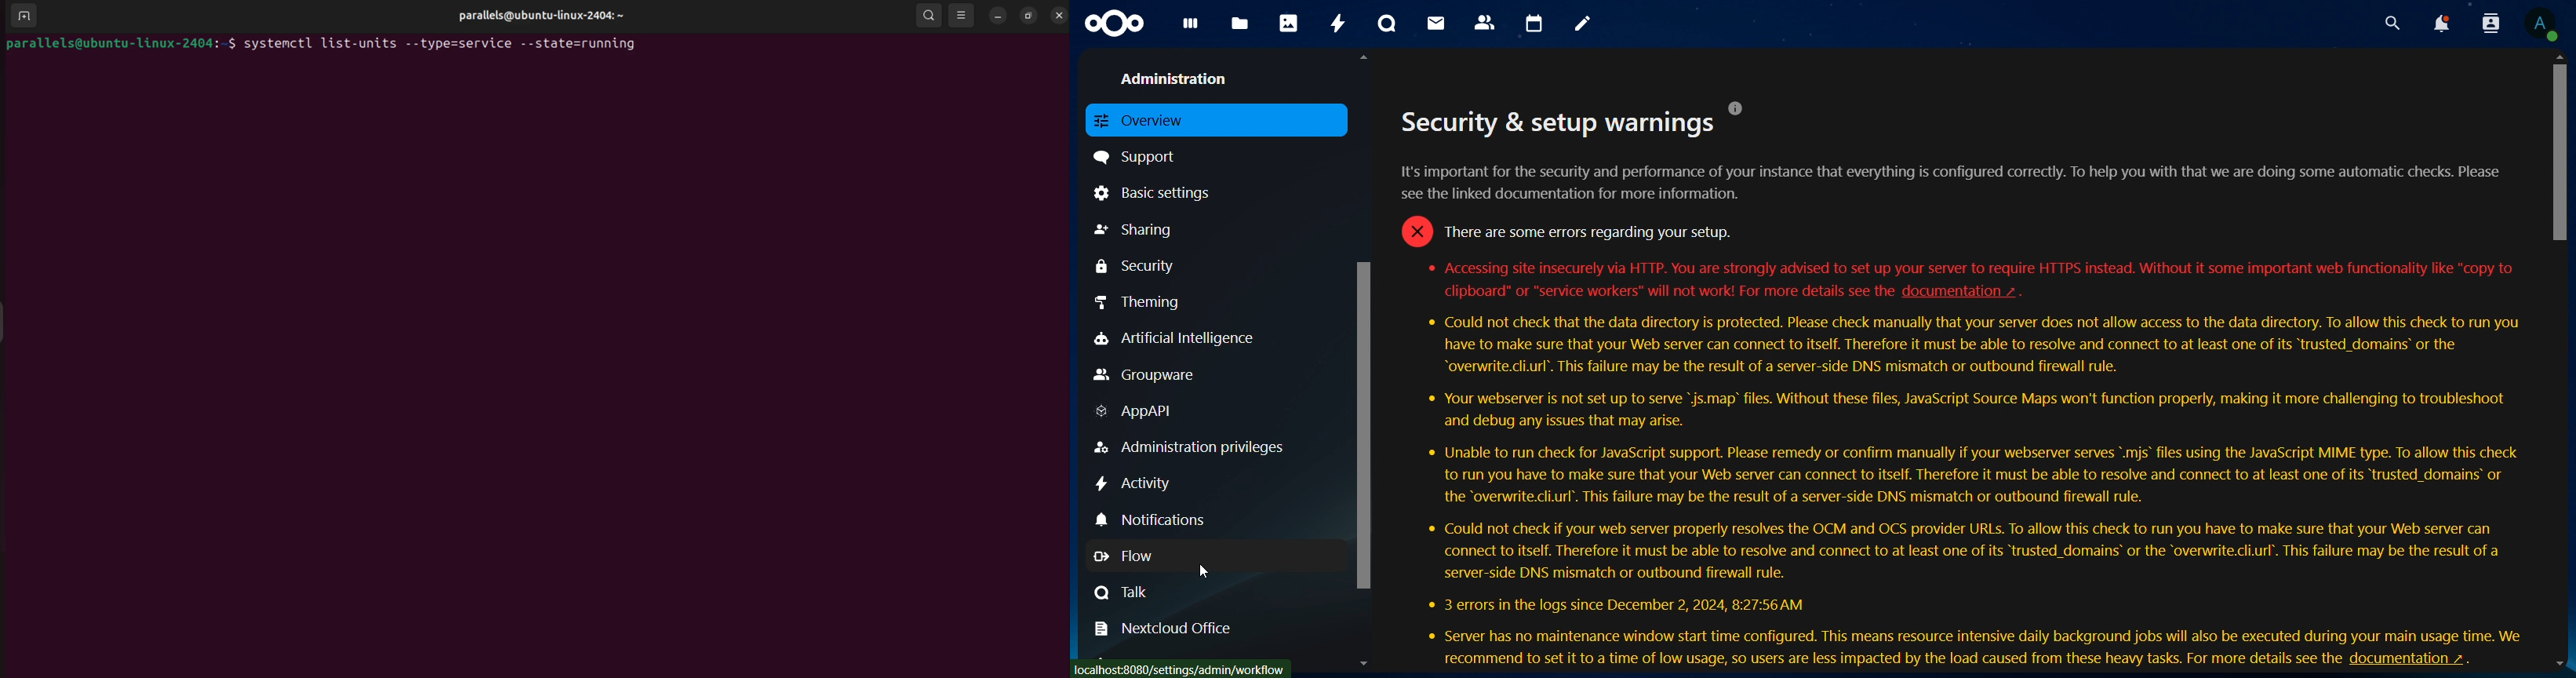  I want to click on artificial intelligence, so click(1174, 339).